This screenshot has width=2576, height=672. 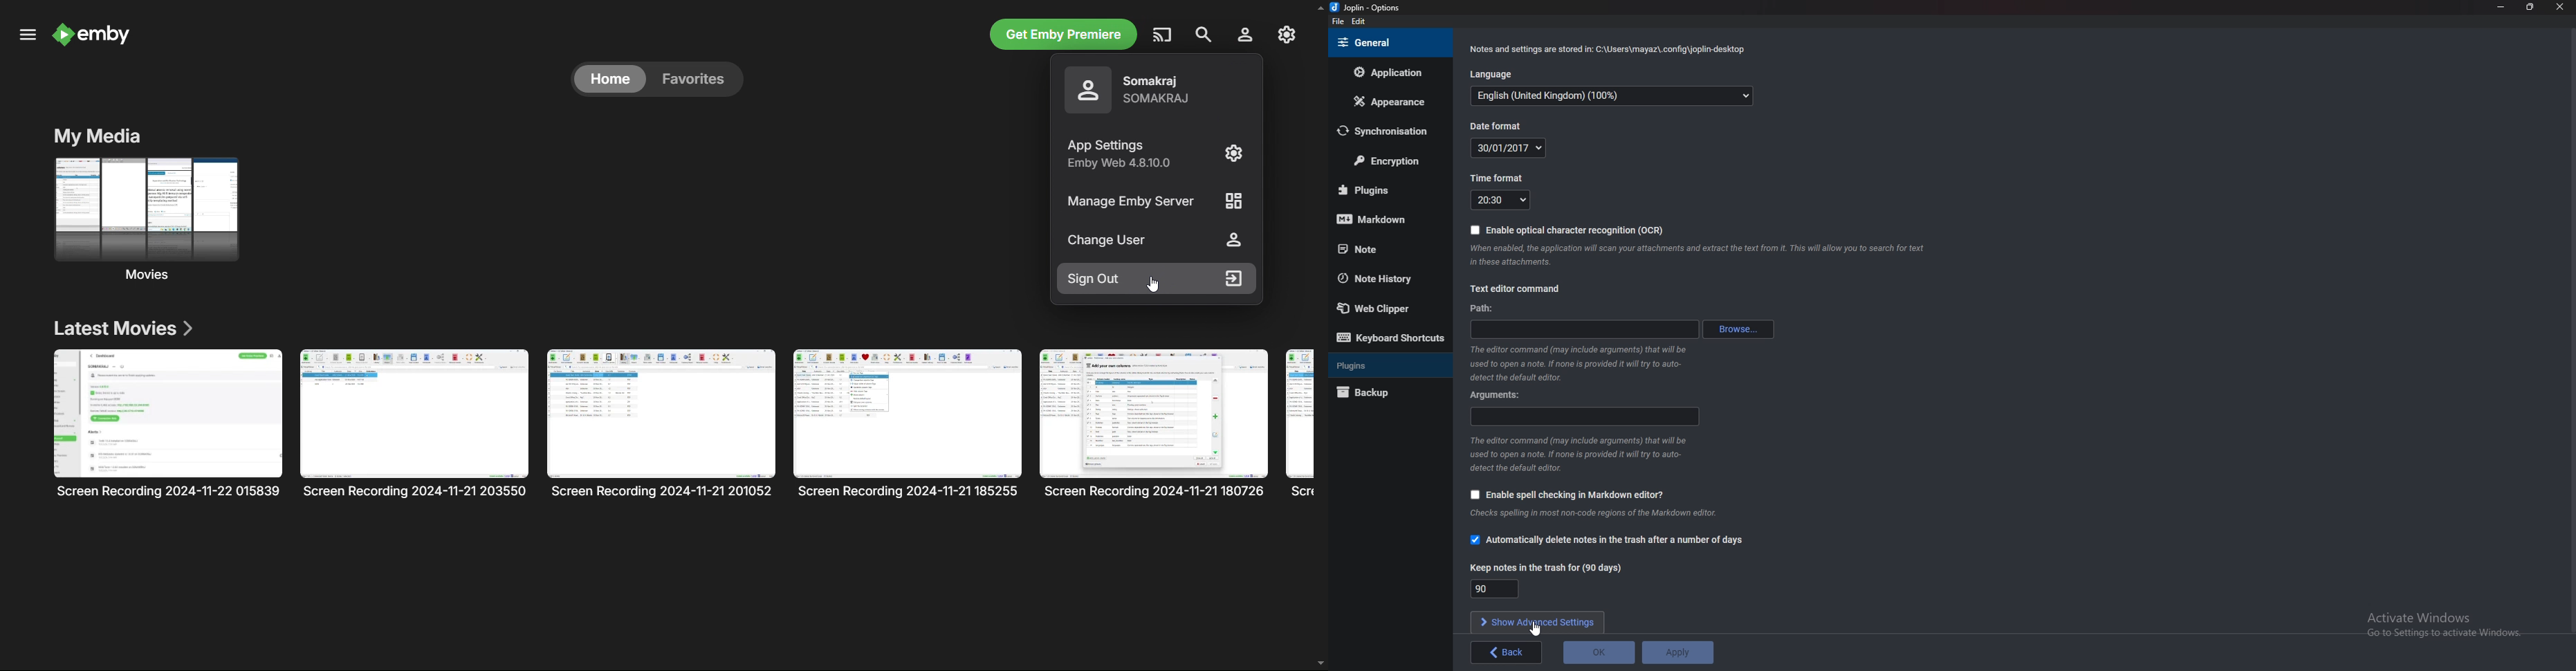 I want to click on Synchronization, so click(x=1383, y=131).